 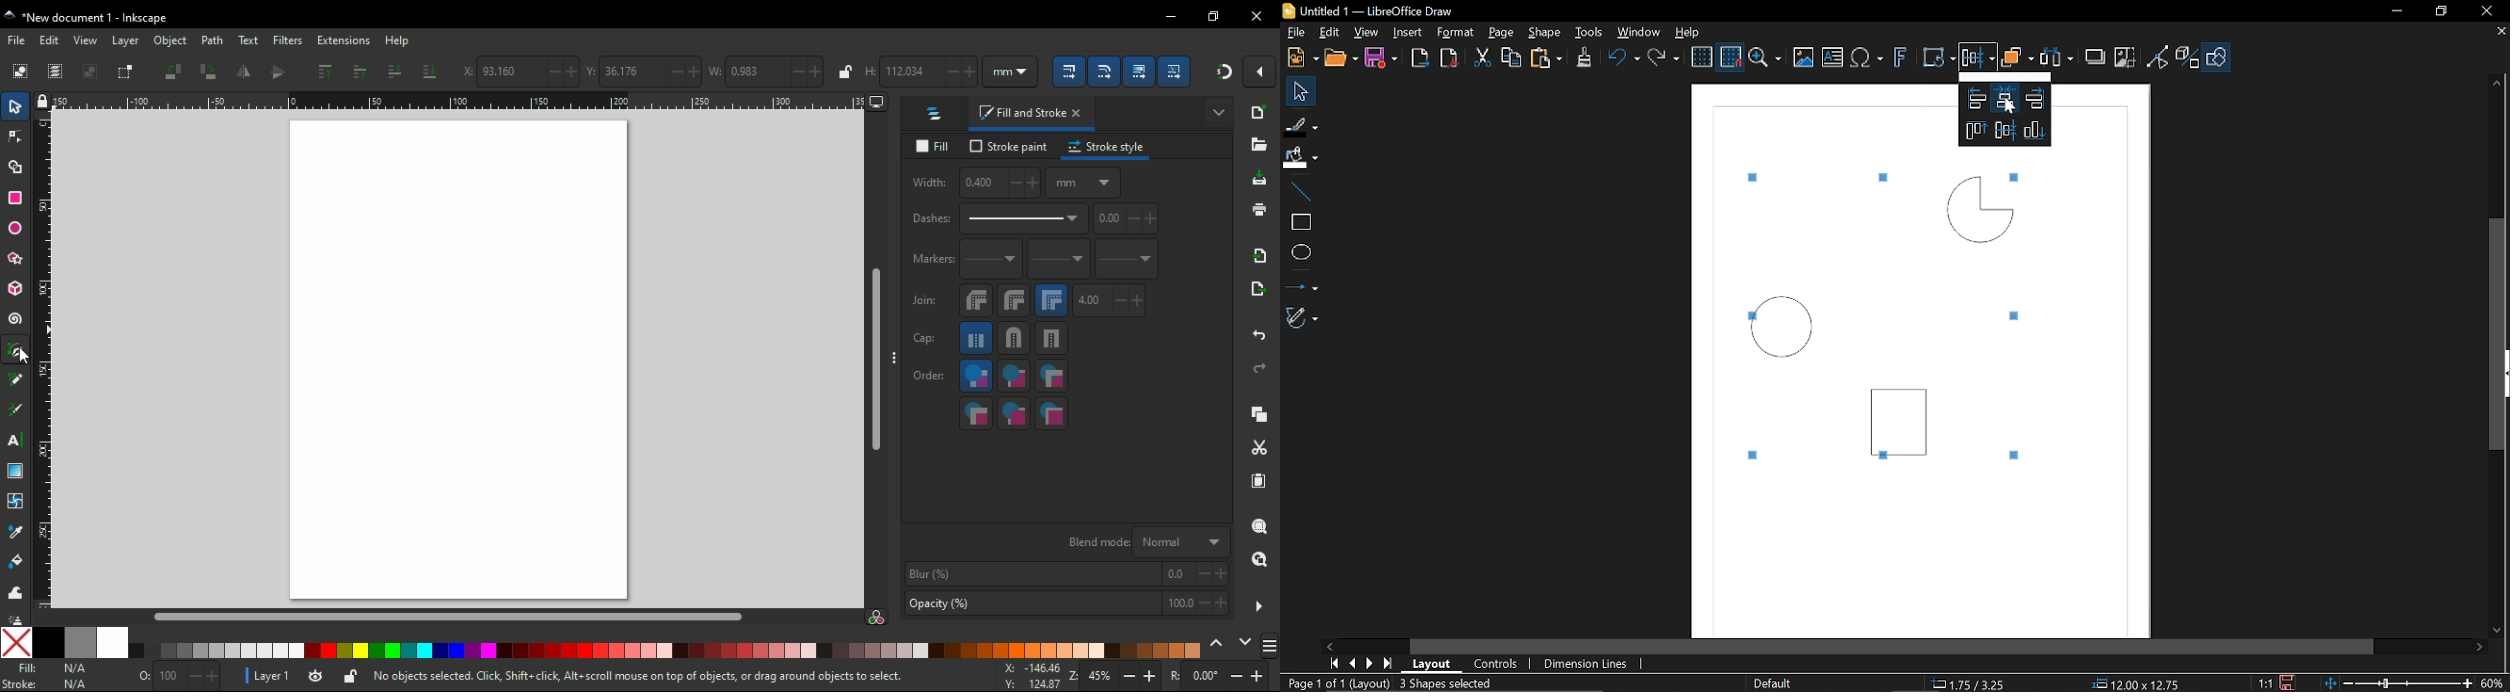 What do you see at coordinates (1258, 481) in the screenshot?
I see `paste` at bounding box center [1258, 481].